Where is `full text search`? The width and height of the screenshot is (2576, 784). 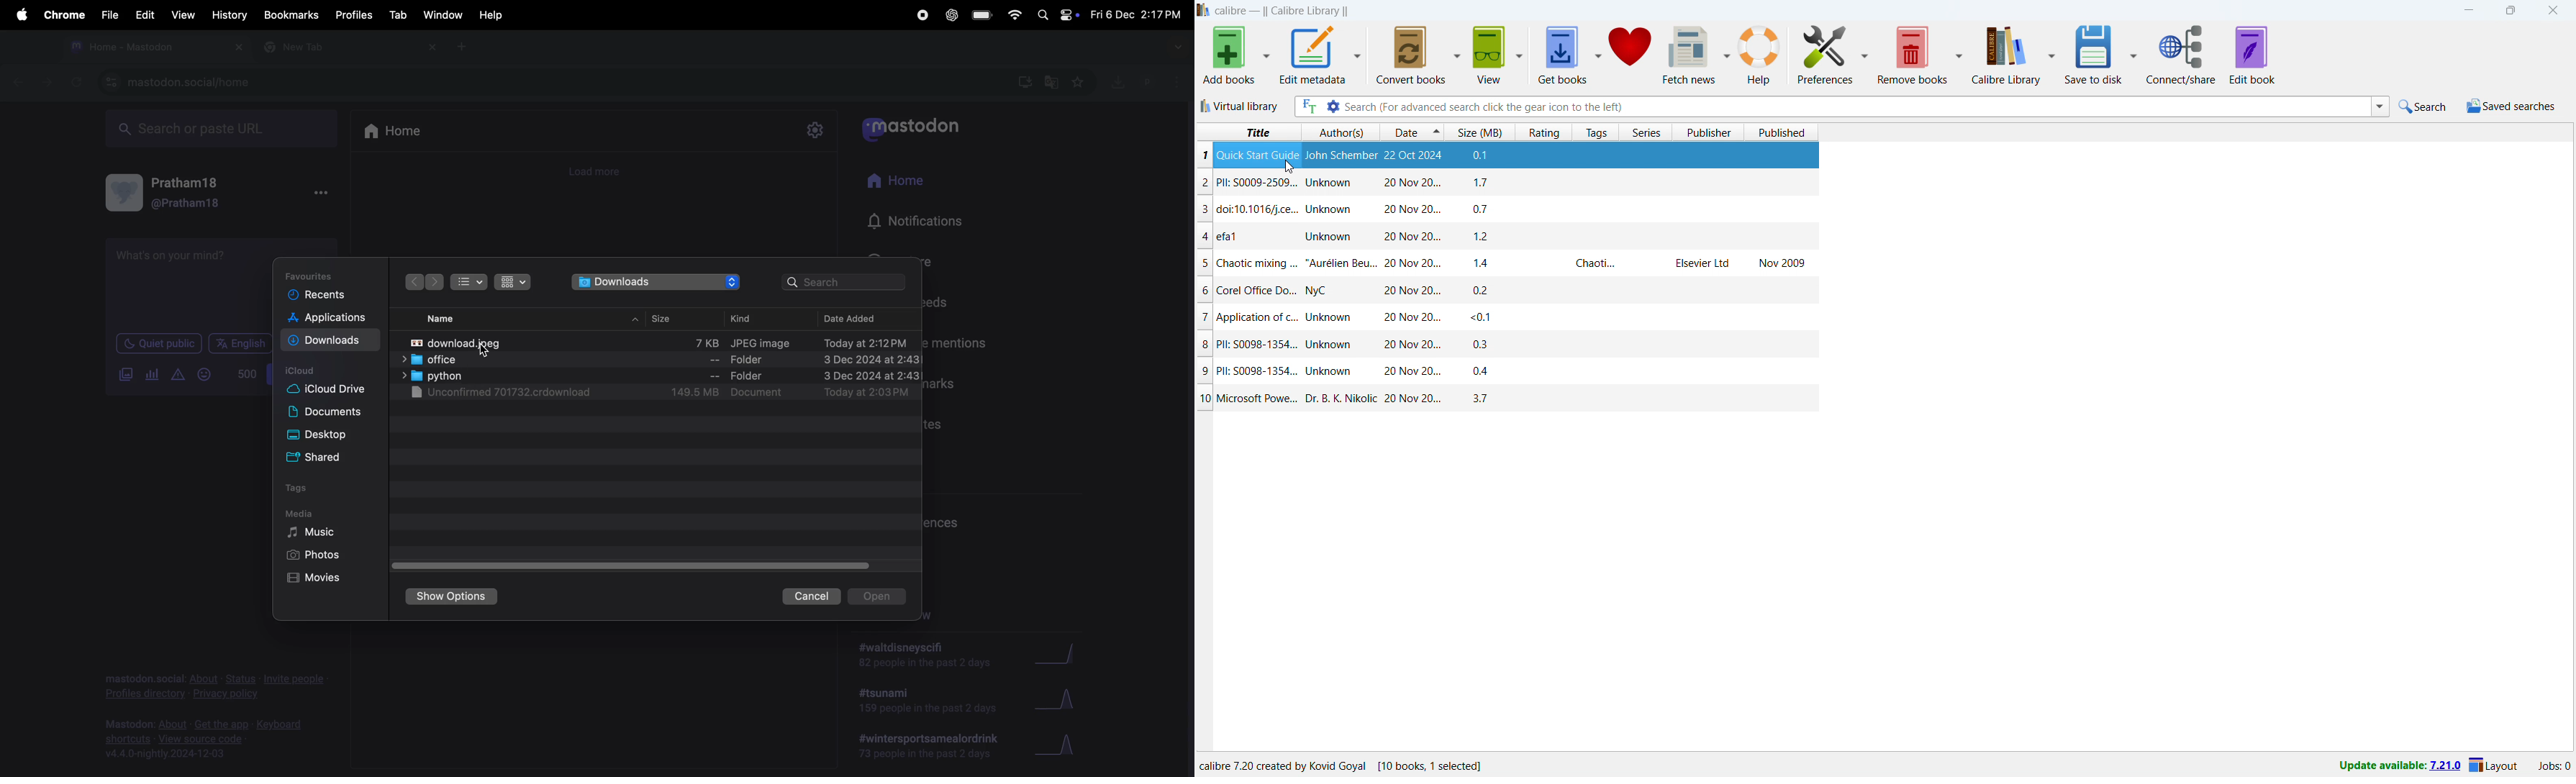 full text search is located at coordinates (1305, 106).